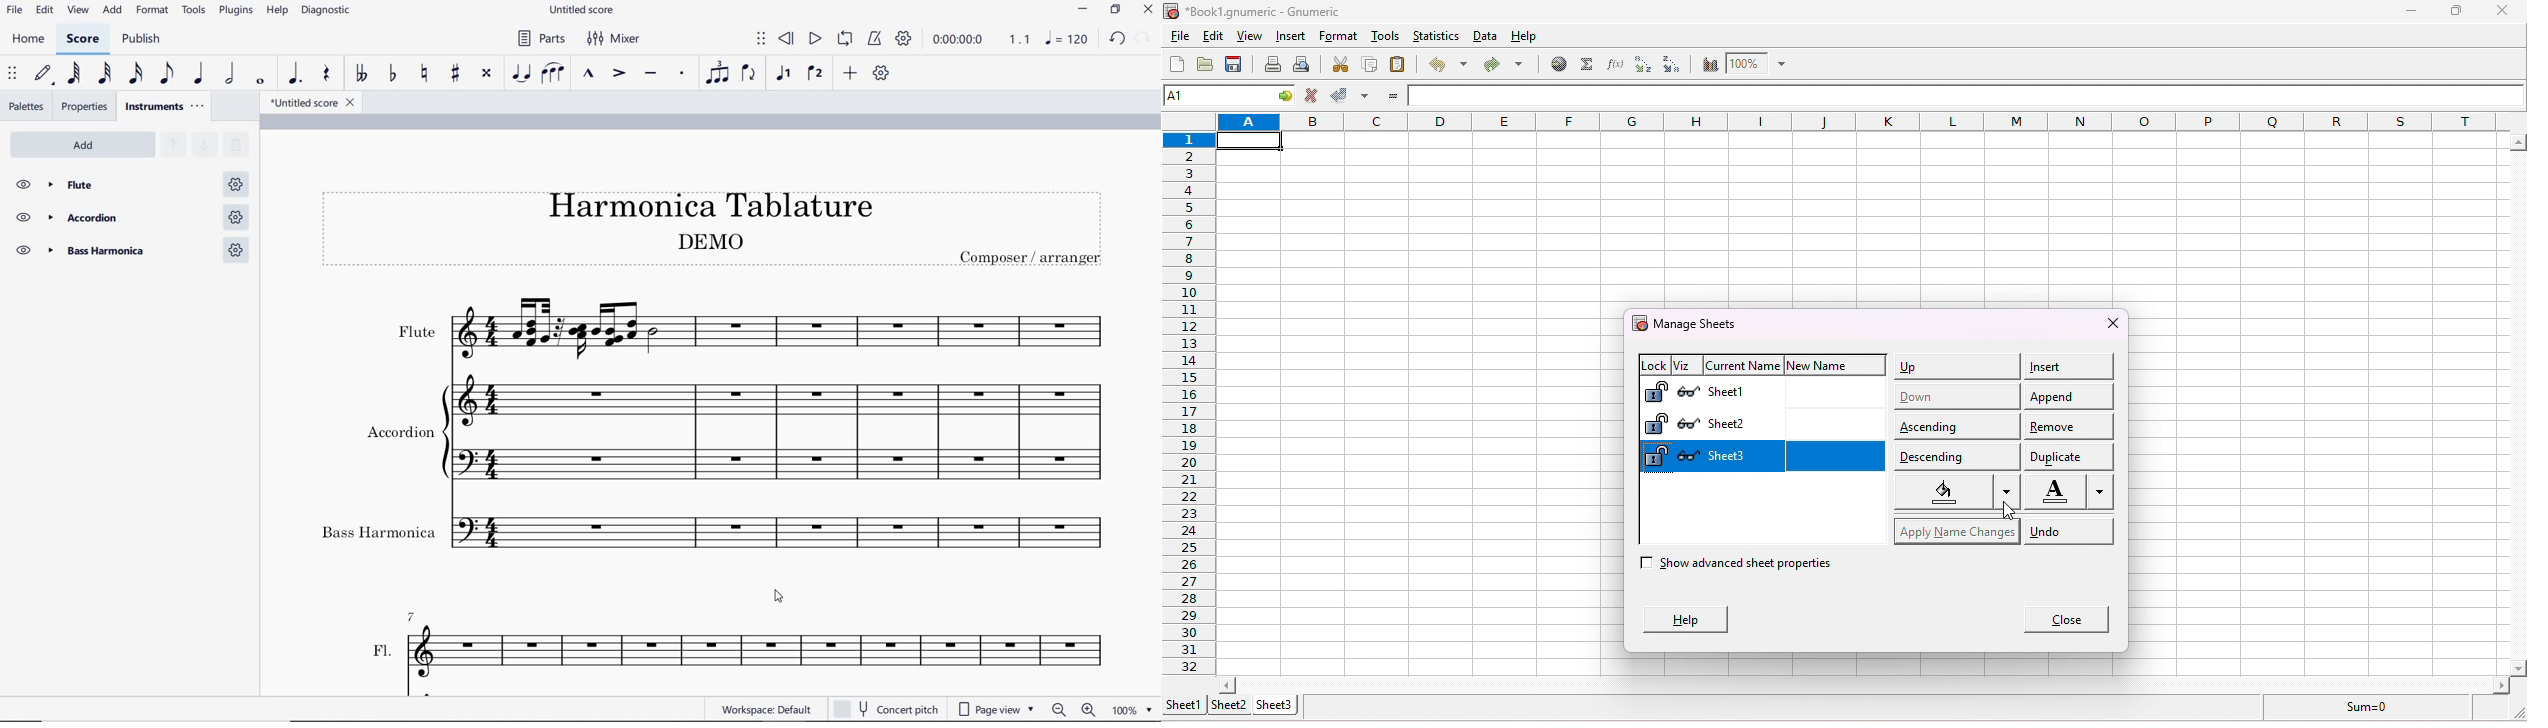 Image resolution: width=2548 pixels, height=728 pixels. Describe the element at coordinates (580, 11) in the screenshot. I see `FILE NAME` at that location.